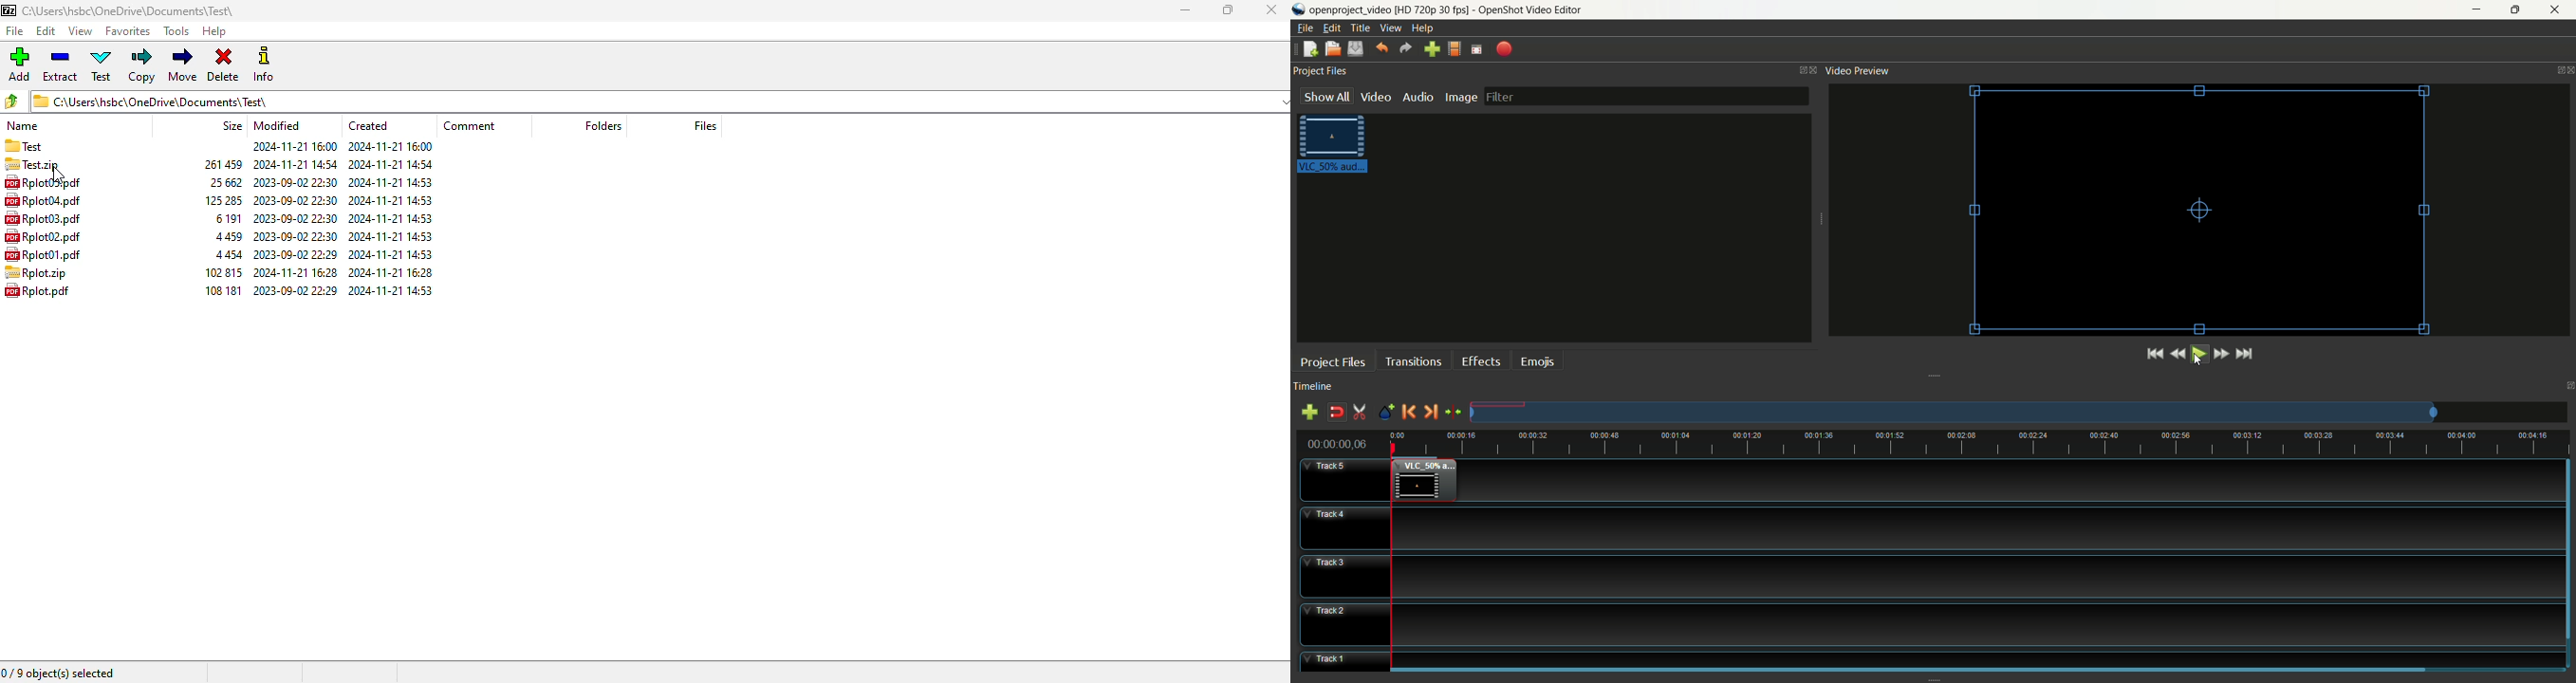 This screenshot has height=700, width=2576. What do you see at coordinates (1481, 359) in the screenshot?
I see `effects` at bounding box center [1481, 359].